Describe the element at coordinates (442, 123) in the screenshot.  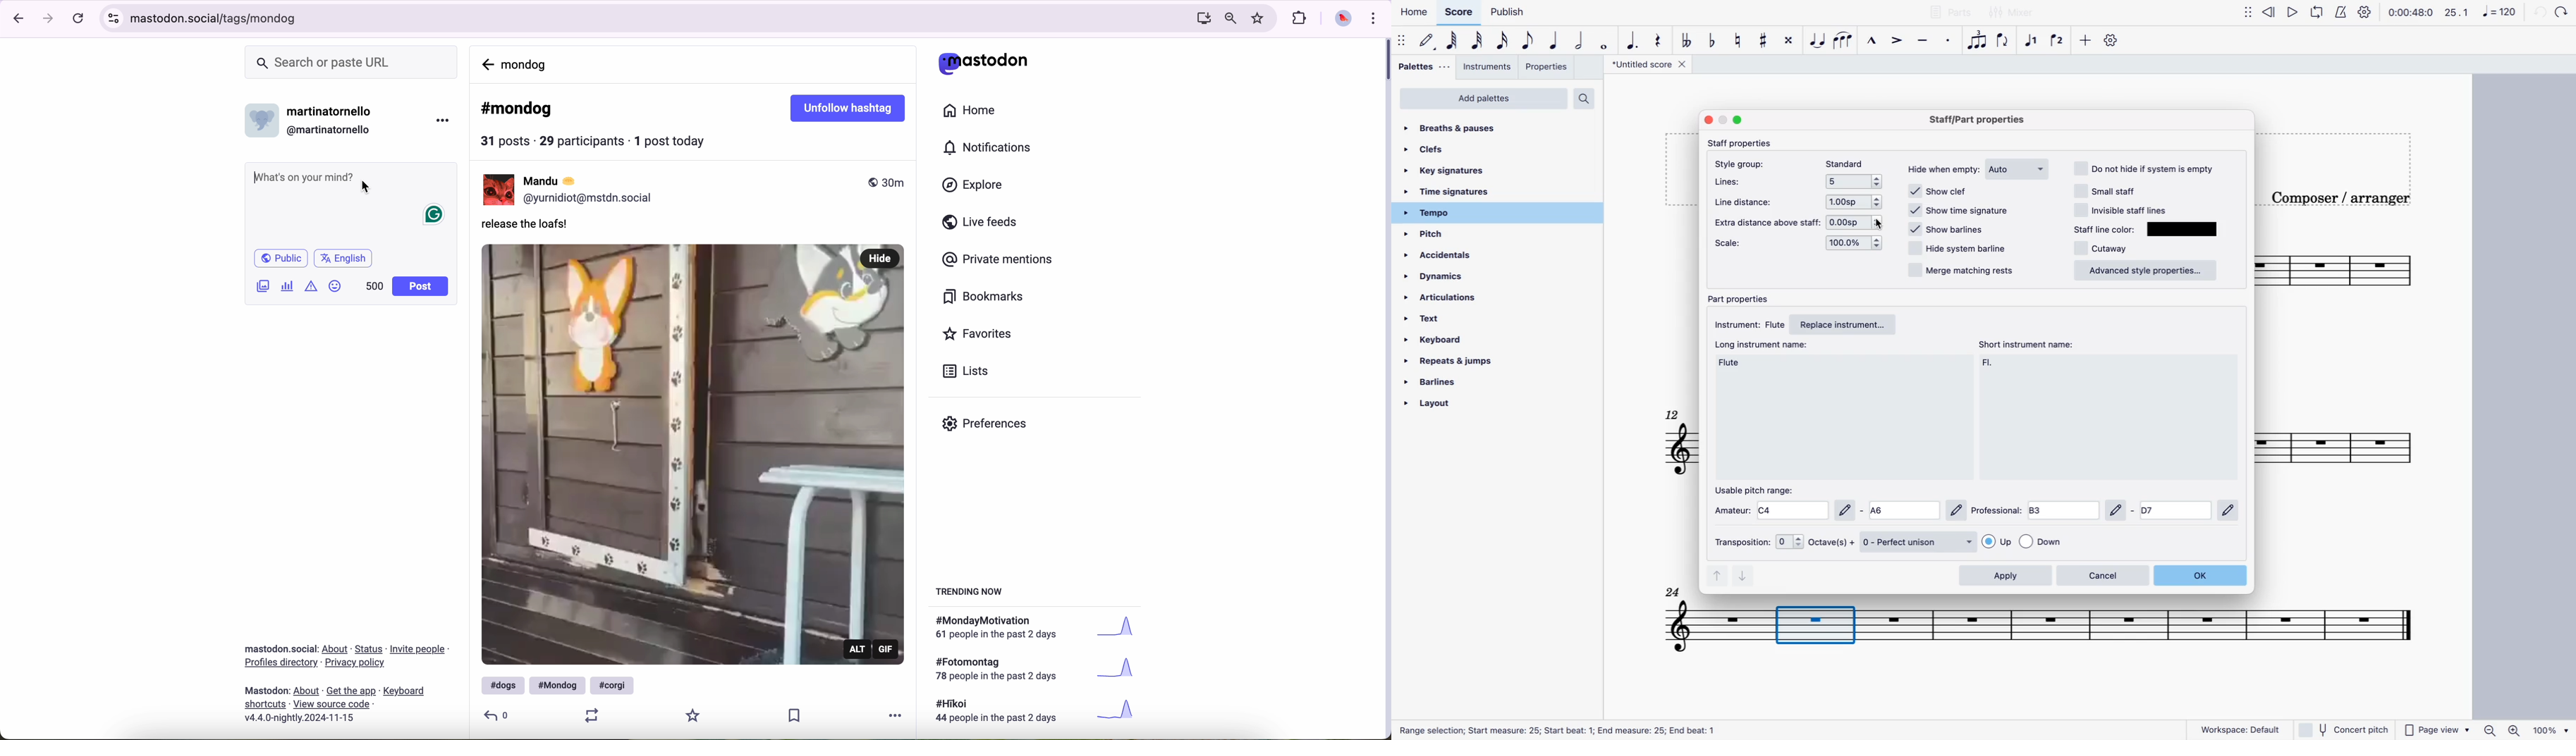
I see `more options` at that location.